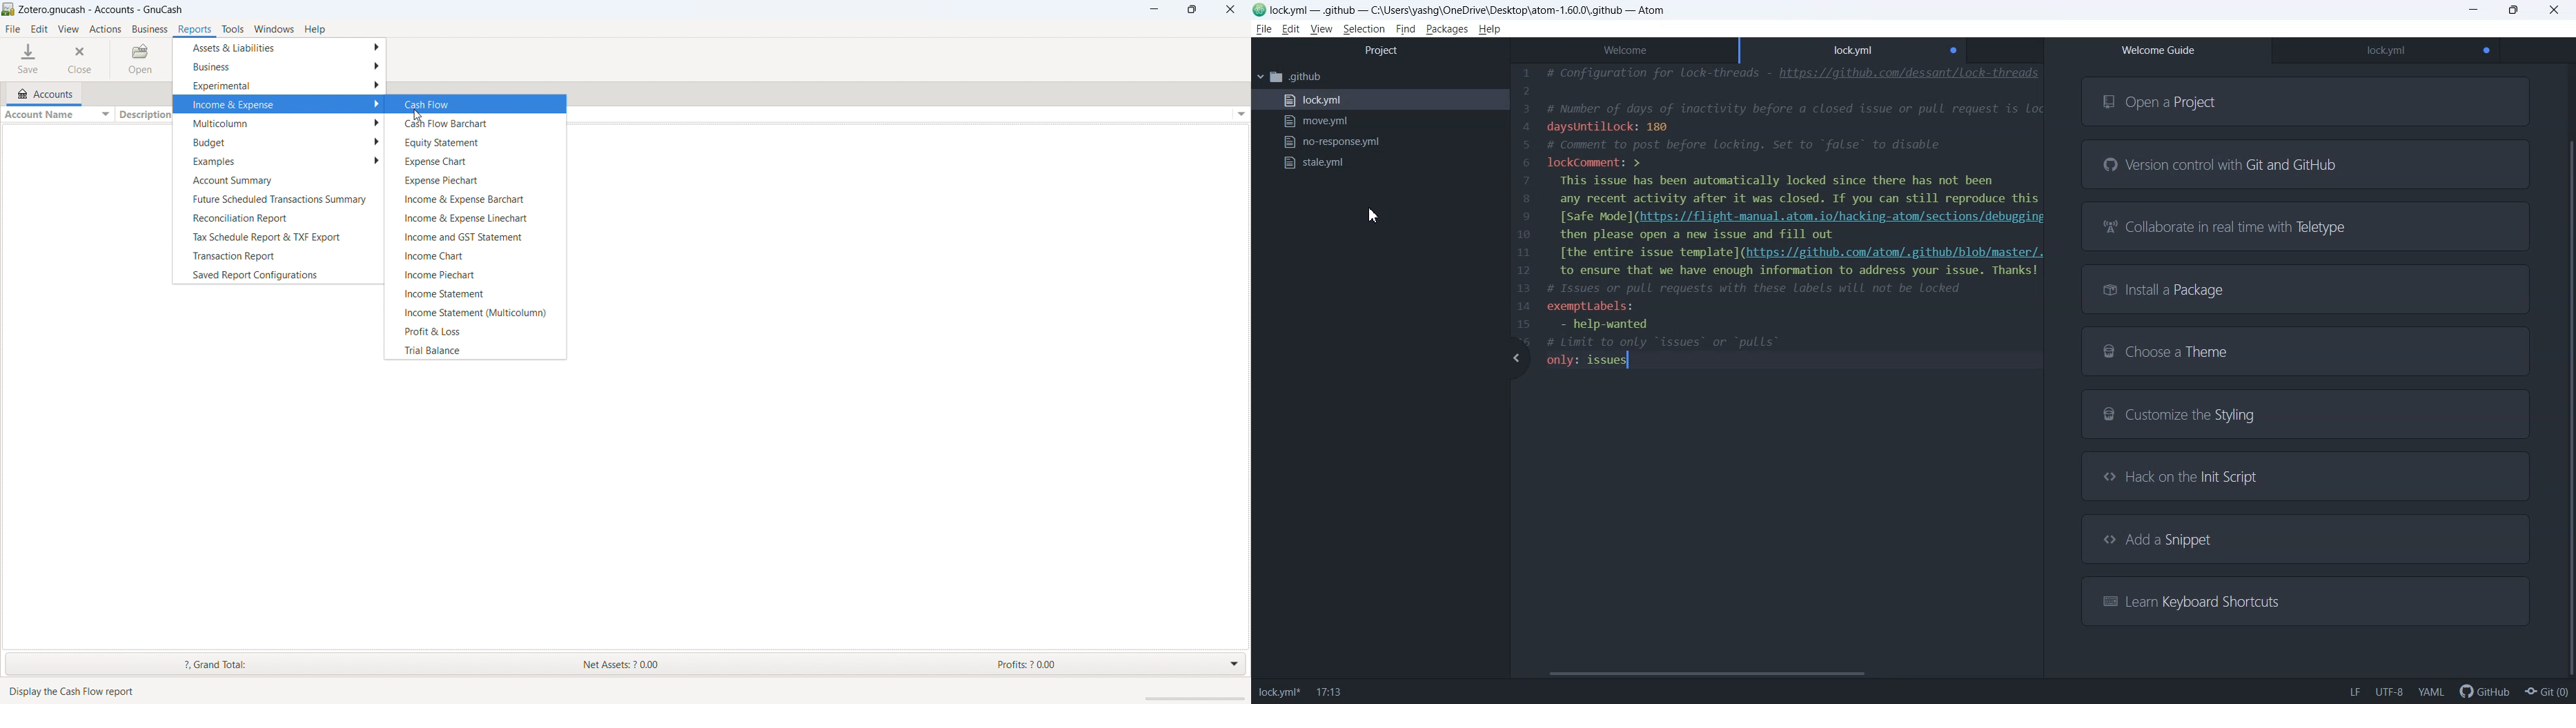 This screenshot has width=2576, height=728. Describe the element at coordinates (277, 274) in the screenshot. I see `save report configurations` at that location.